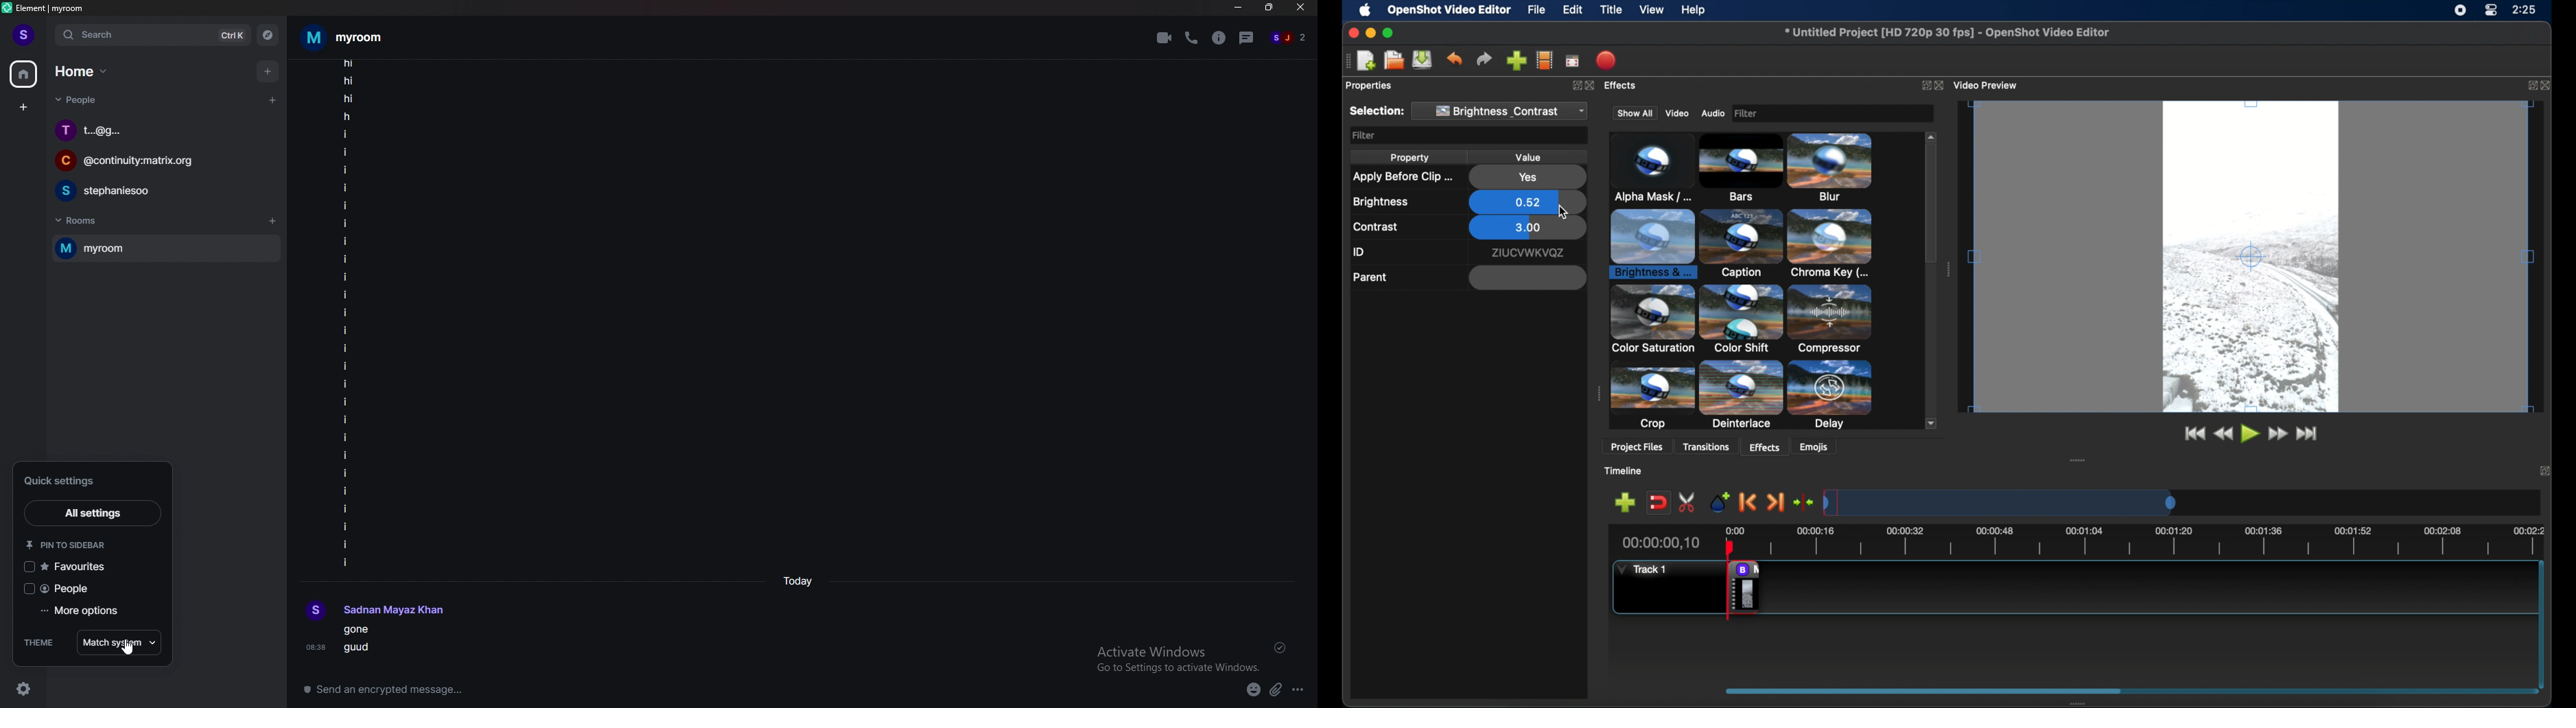 Image resolution: width=2576 pixels, height=728 pixels. Describe the element at coordinates (1364, 136) in the screenshot. I see `filter` at that location.